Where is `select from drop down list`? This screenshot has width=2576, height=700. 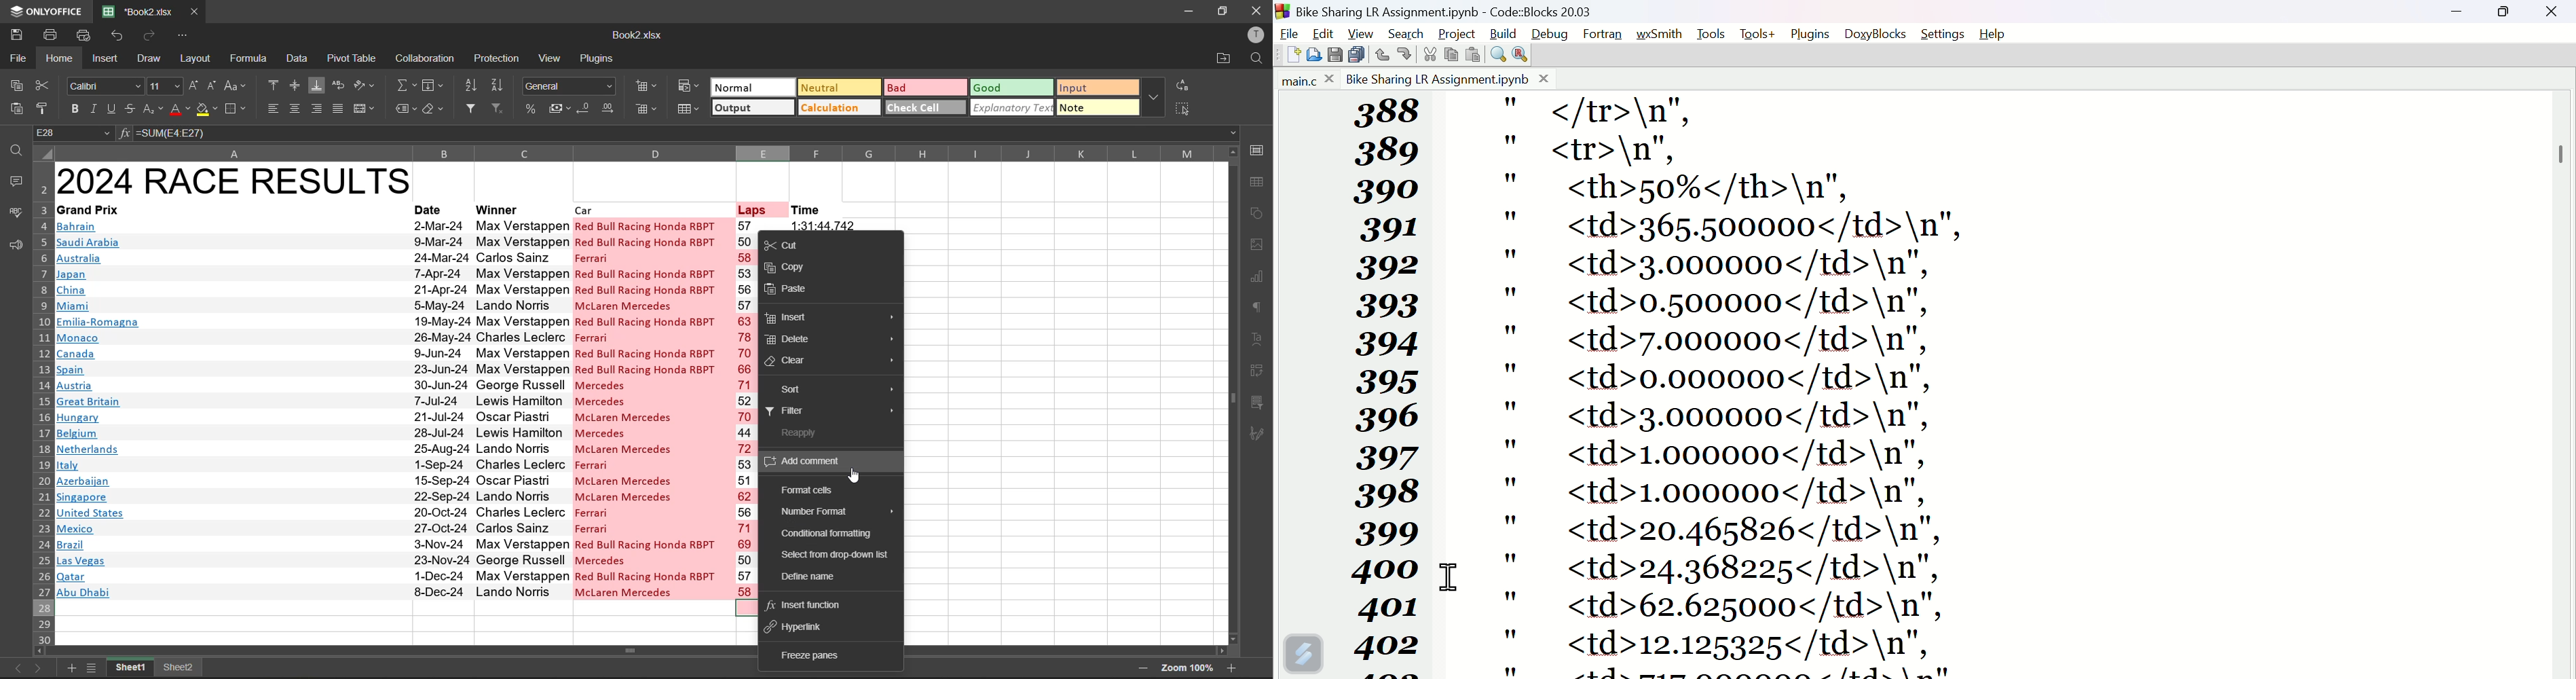
select from drop down list is located at coordinates (831, 556).